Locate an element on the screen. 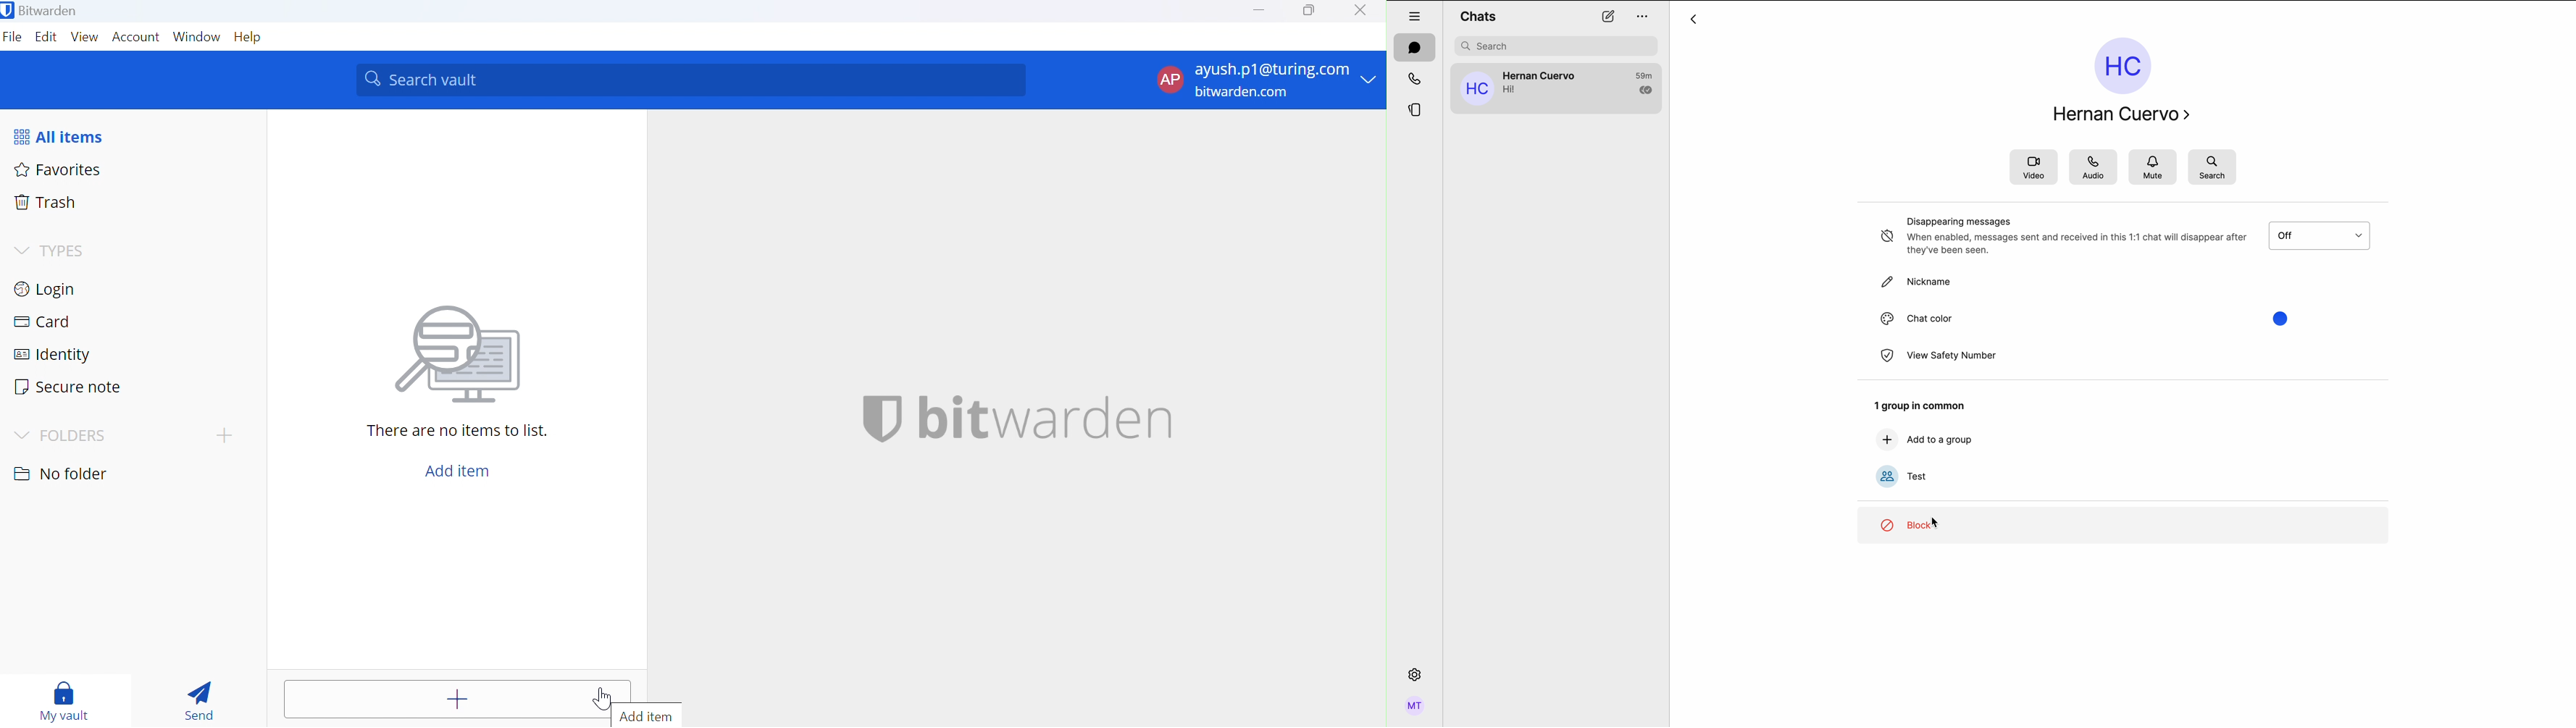 This screenshot has height=728, width=2576. Hernan Cuervo's chat is located at coordinates (1555, 86).